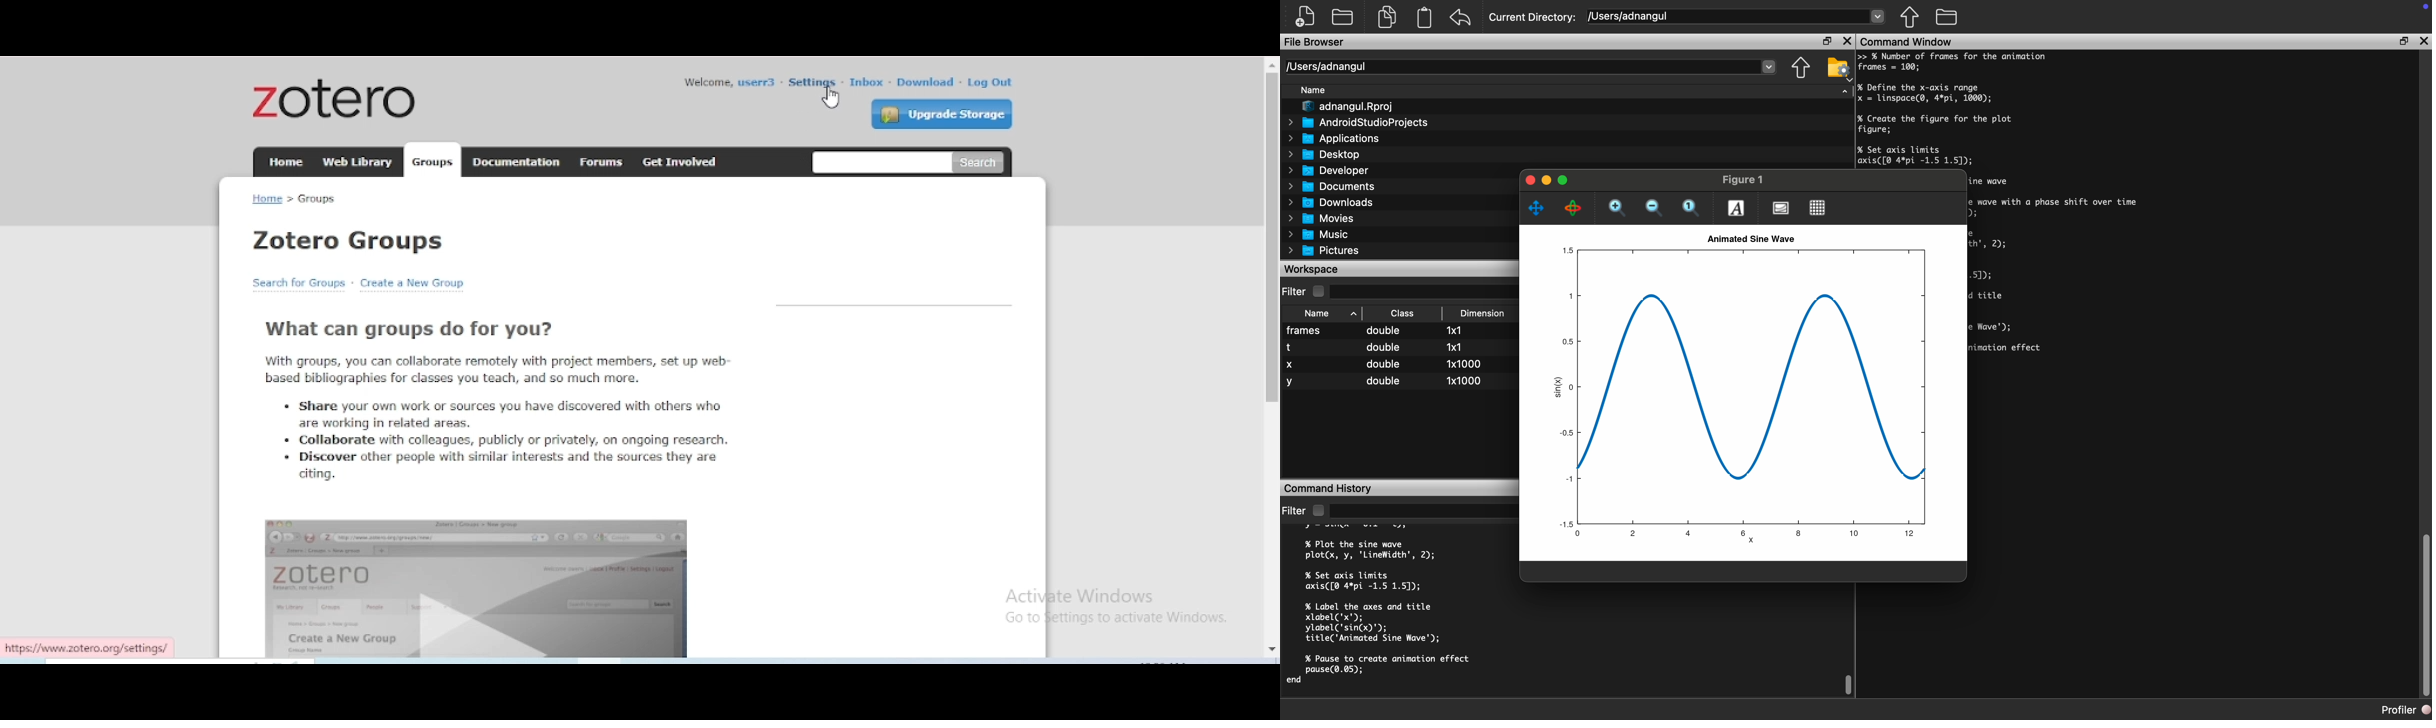  What do you see at coordinates (300, 283) in the screenshot?
I see `search for groups` at bounding box center [300, 283].